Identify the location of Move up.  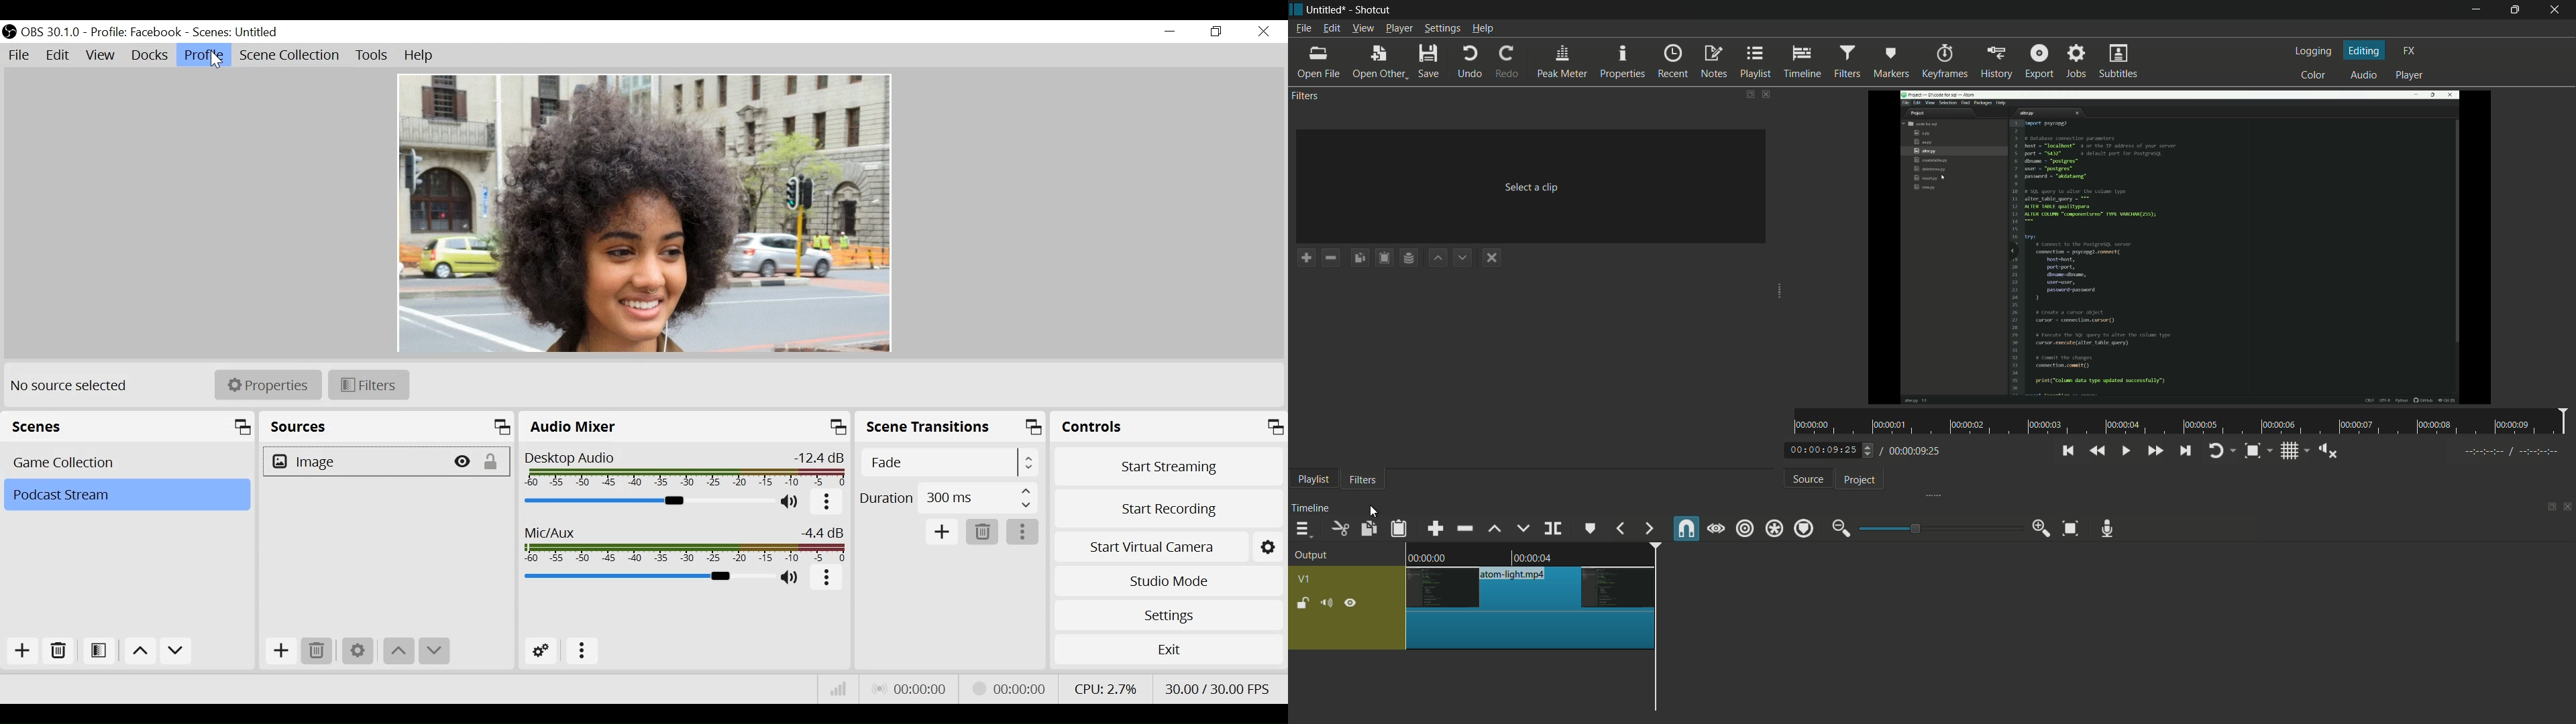
(140, 651).